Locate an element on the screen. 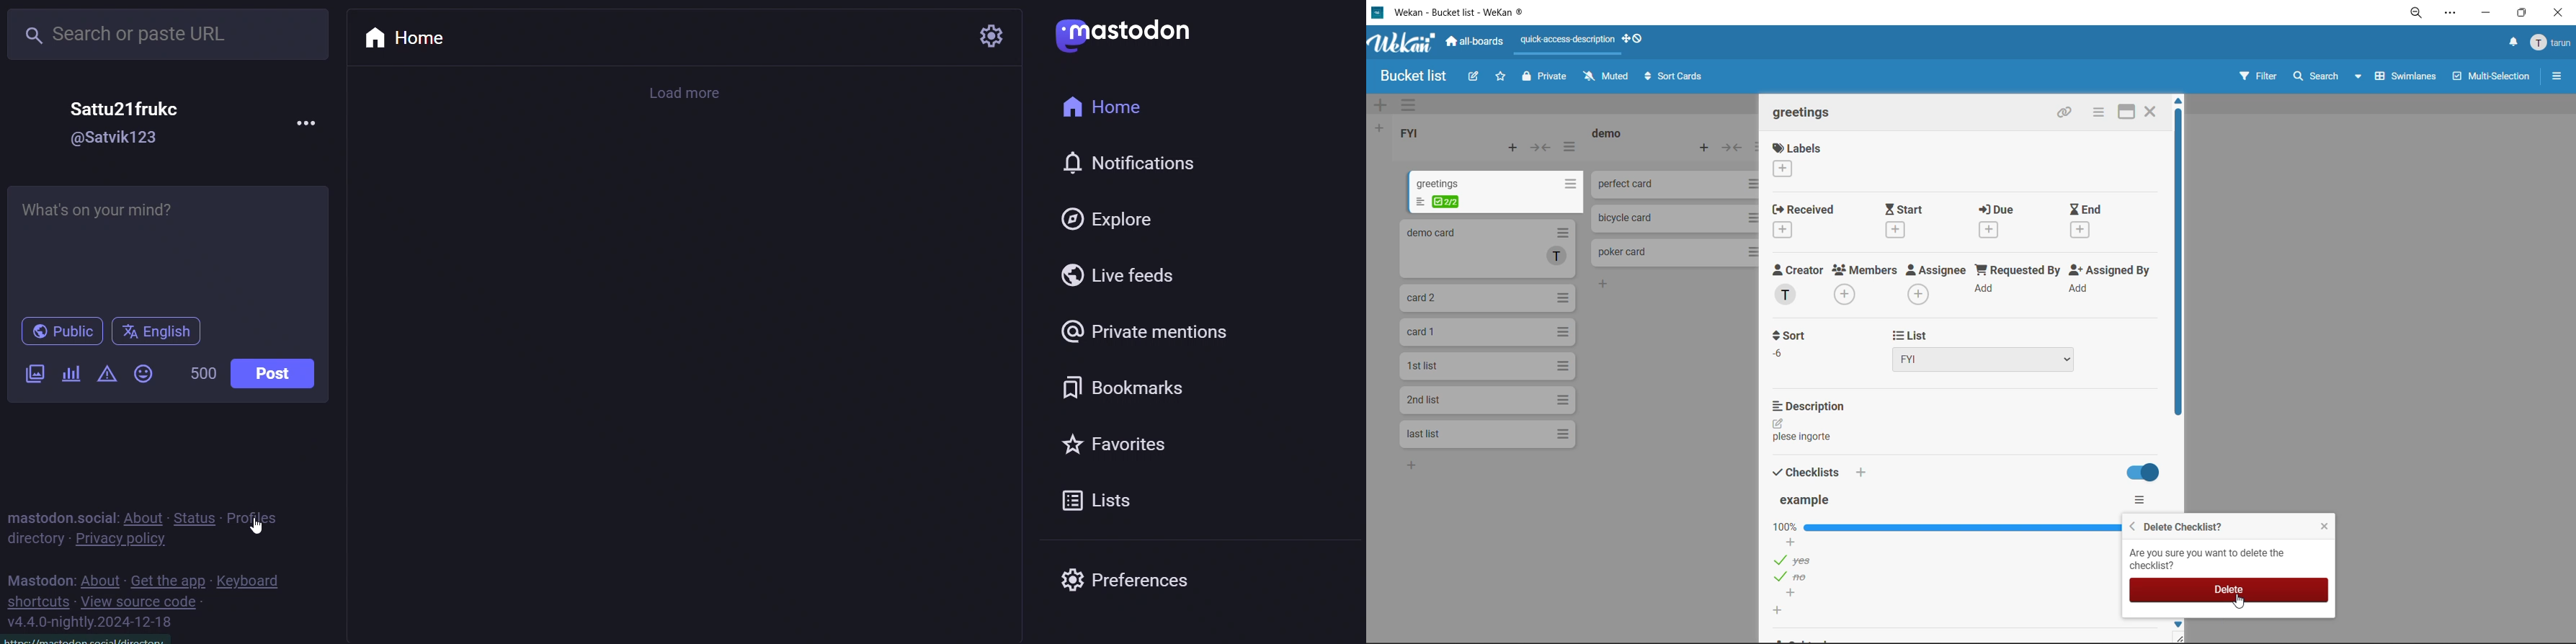 This screenshot has width=2576, height=644. image/video is located at coordinates (34, 374).